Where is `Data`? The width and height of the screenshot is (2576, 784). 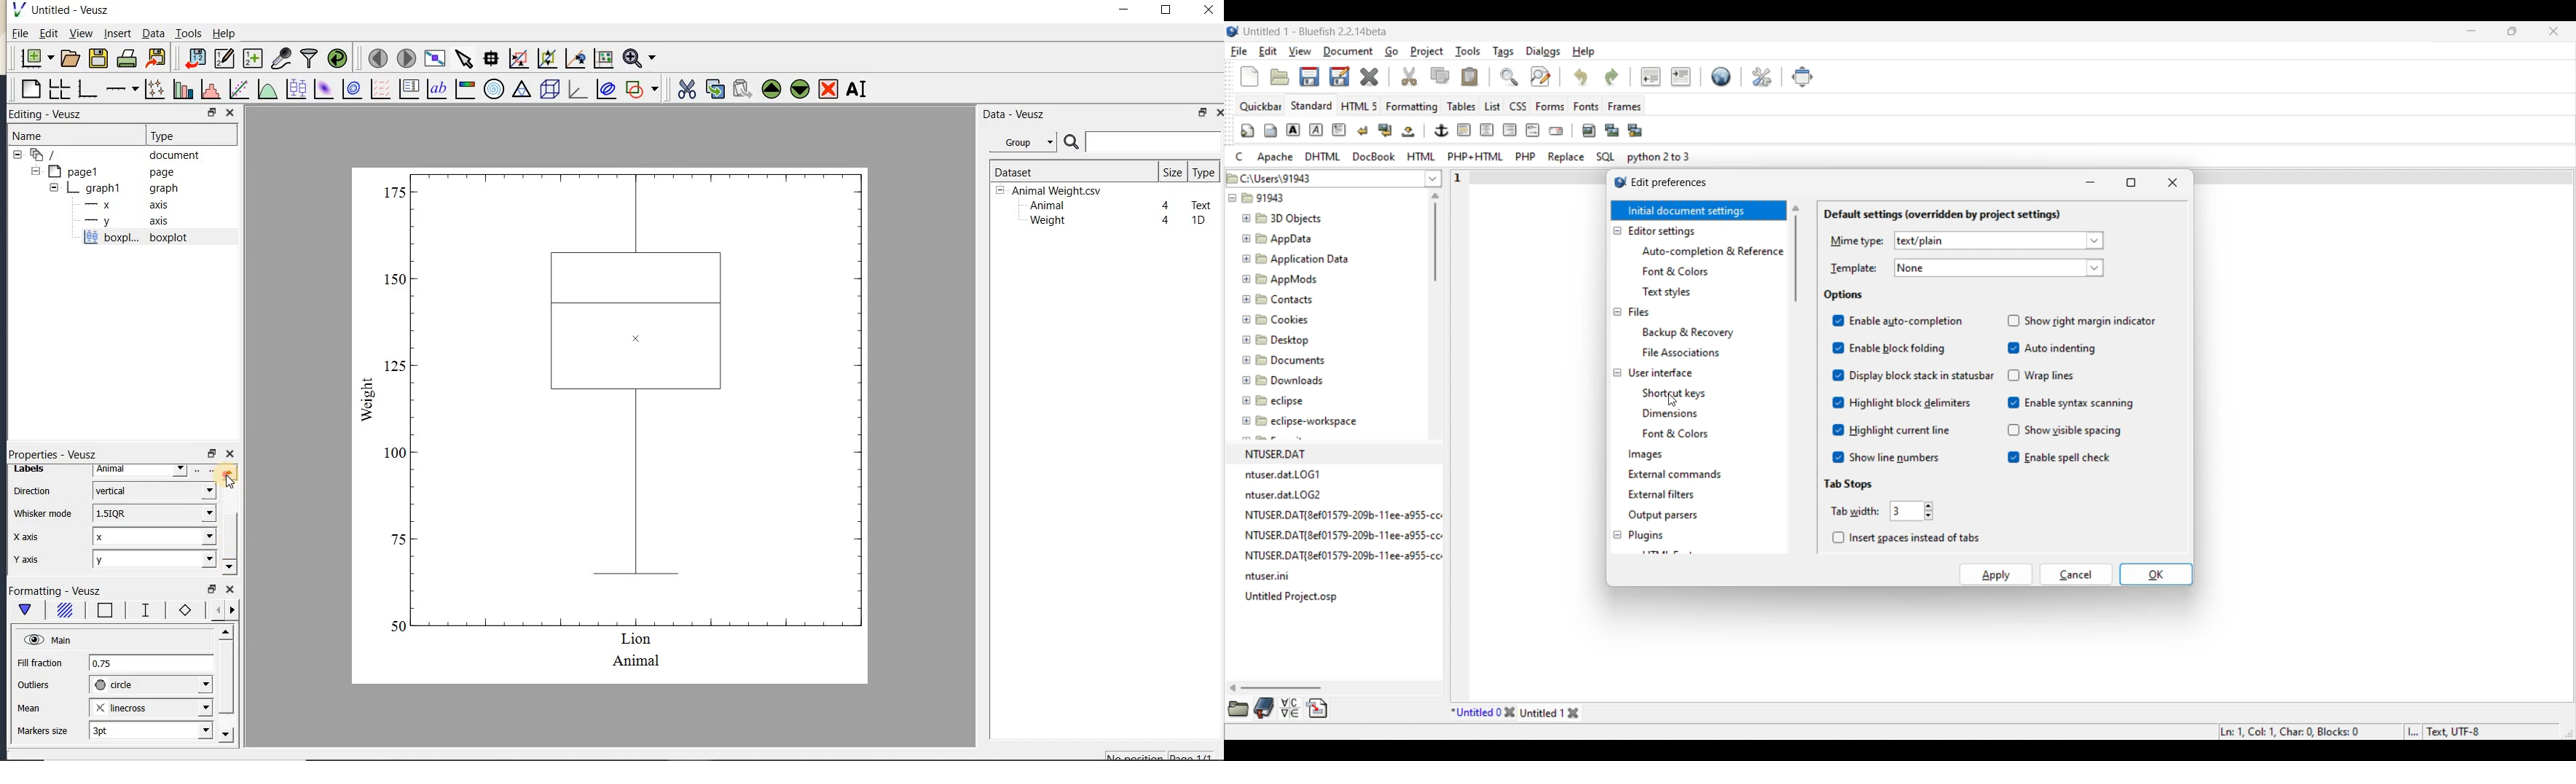 Data is located at coordinates (153, 33).